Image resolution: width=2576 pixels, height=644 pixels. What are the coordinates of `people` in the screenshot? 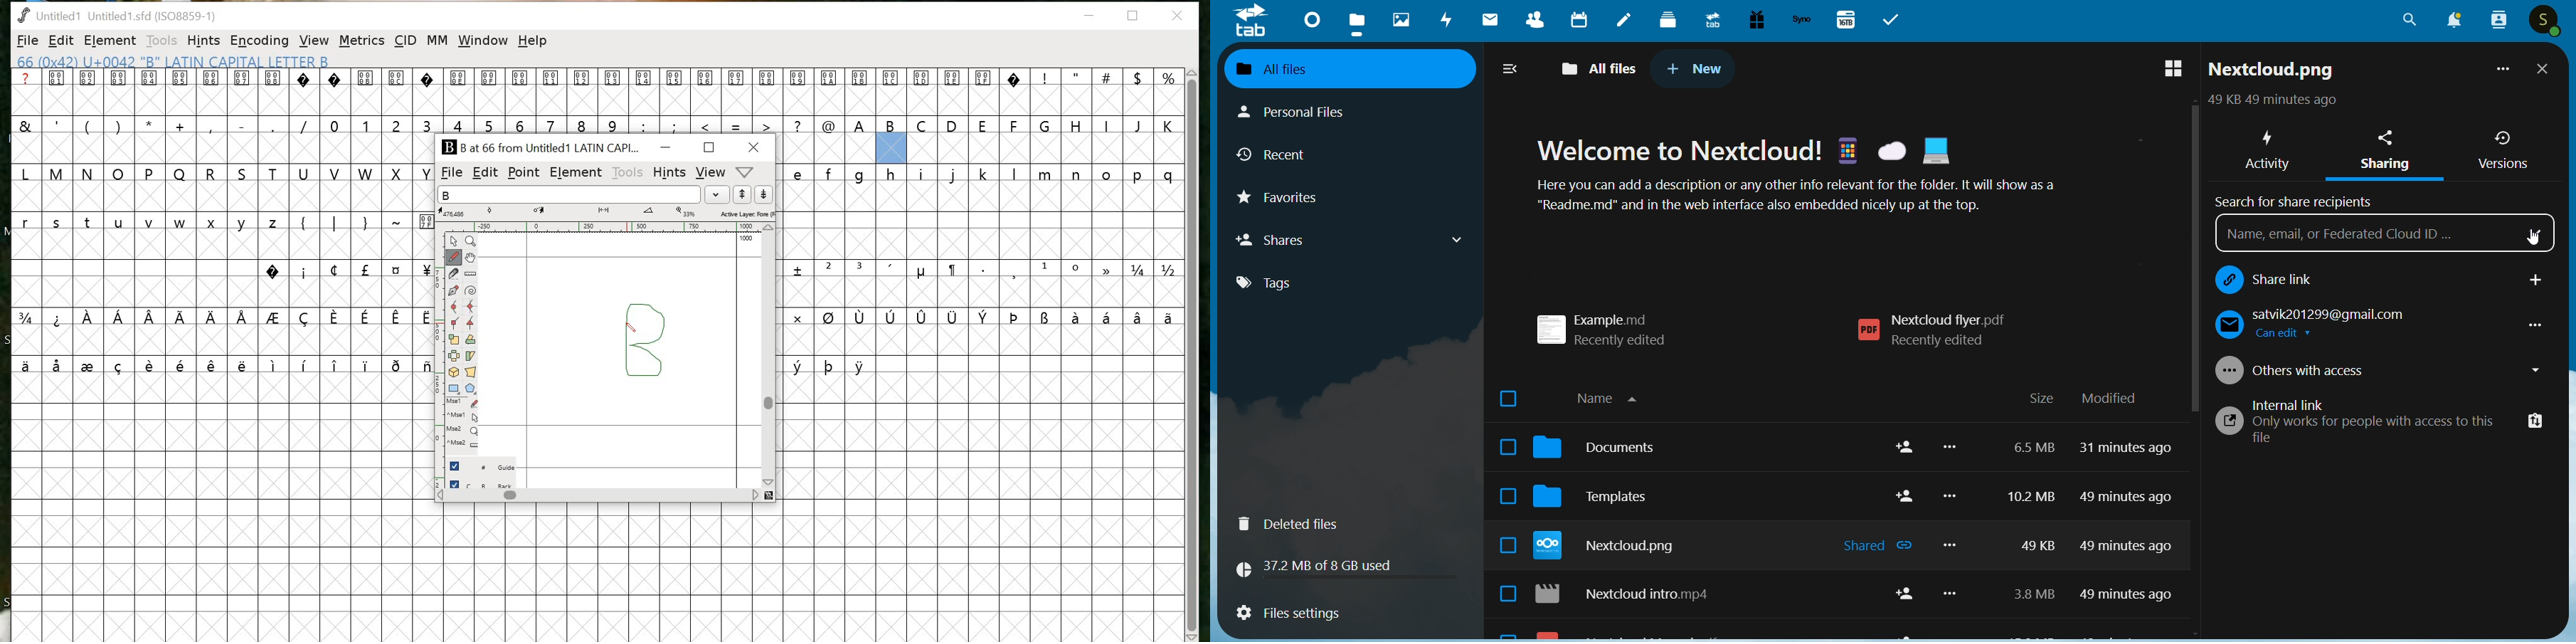 It's located at (2497, 20).